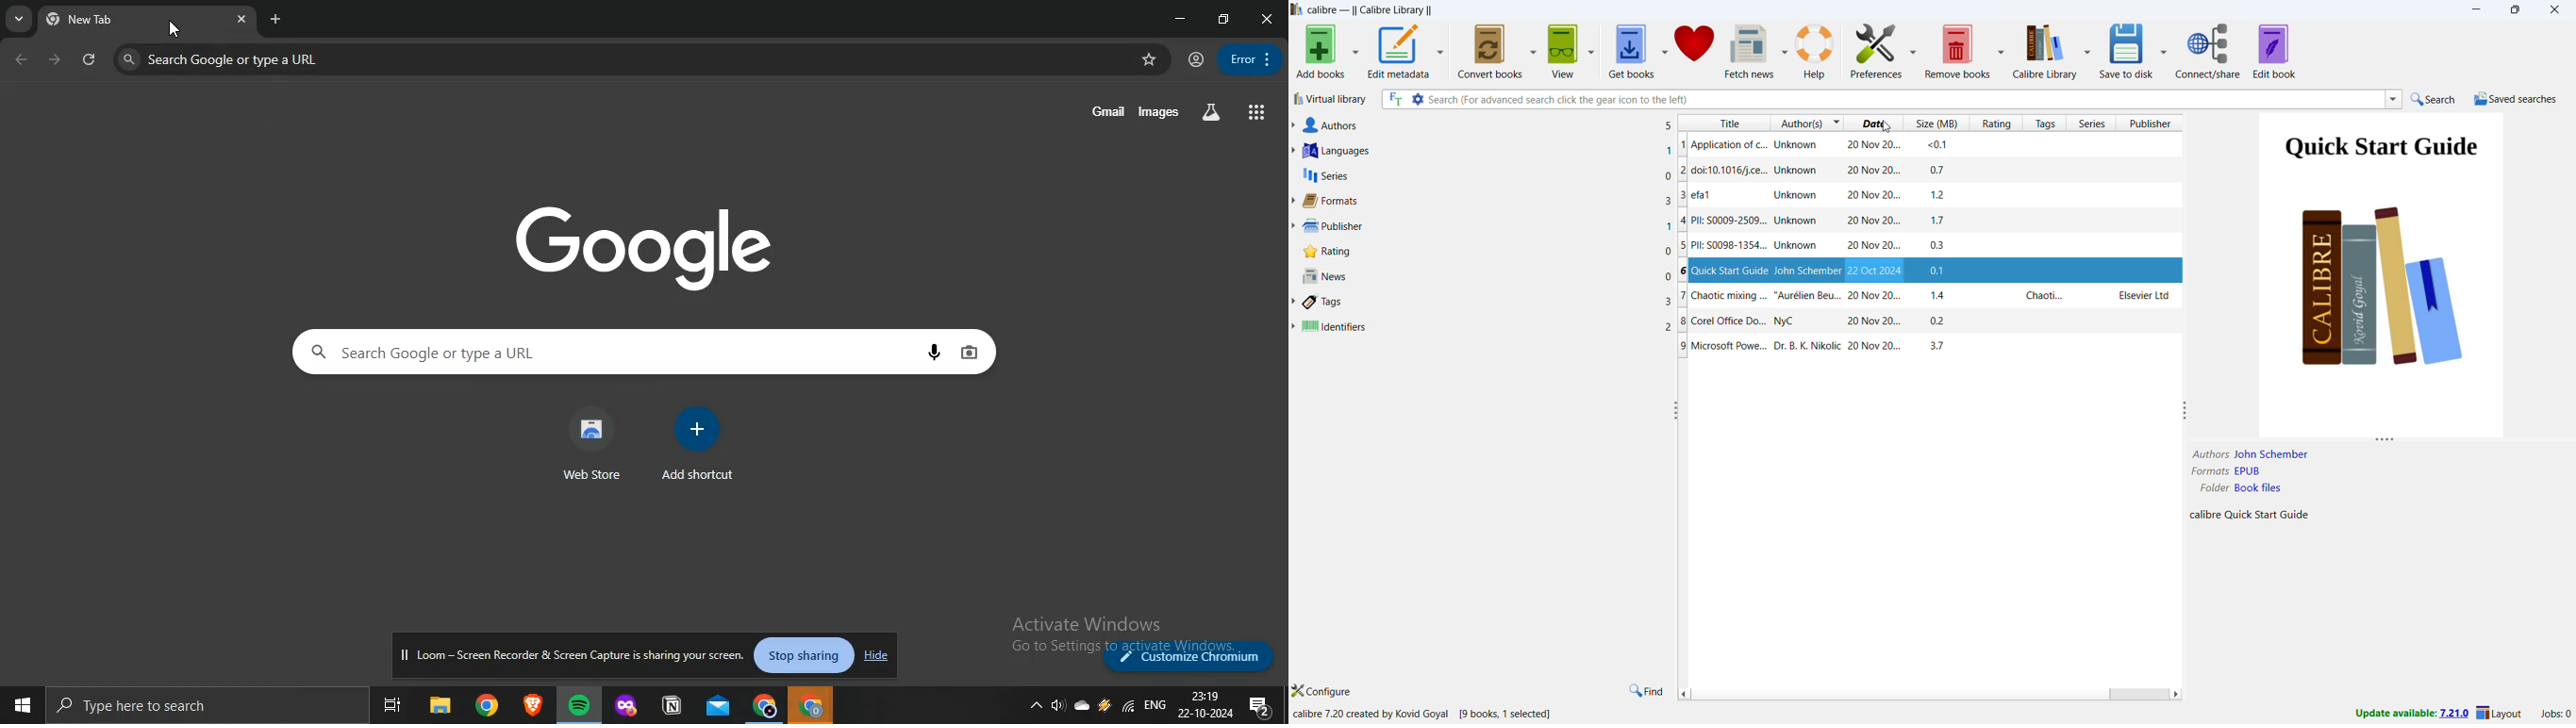 The image size is (2576, 728). I want to click on preference, so click(1877, 48).